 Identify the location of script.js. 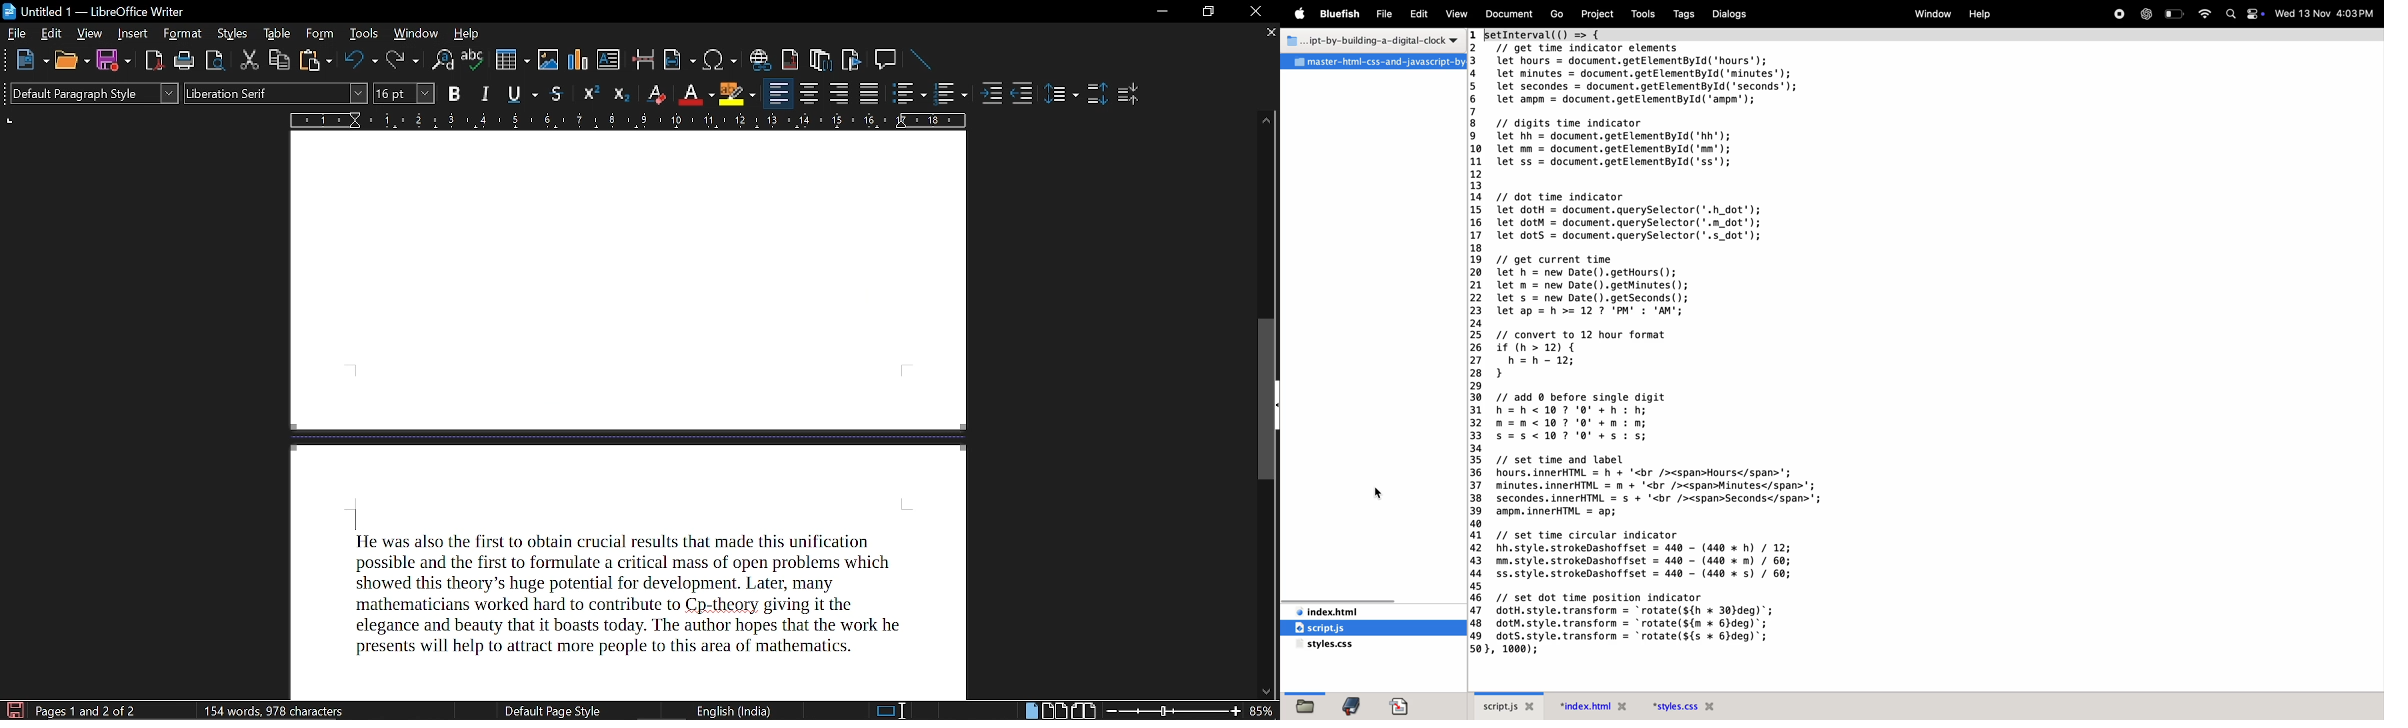
(1509, 706).